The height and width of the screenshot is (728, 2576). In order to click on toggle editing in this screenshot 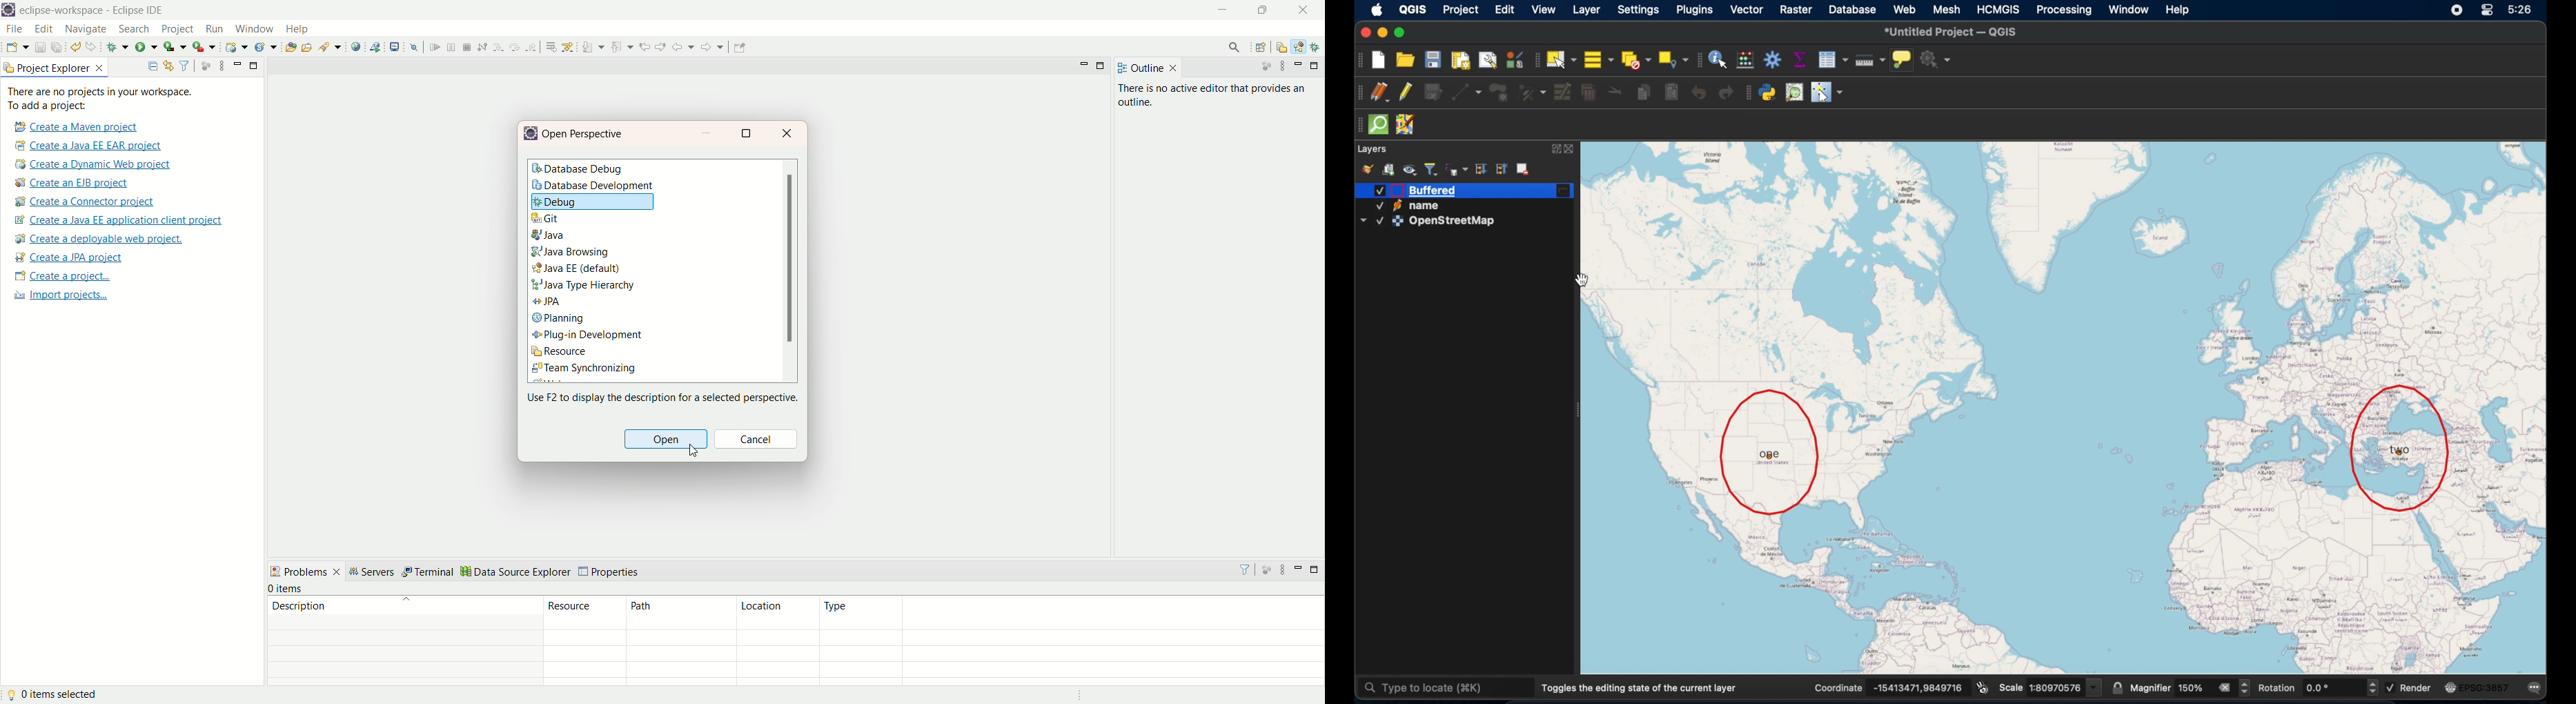, I will do `click(1406, 91)`.